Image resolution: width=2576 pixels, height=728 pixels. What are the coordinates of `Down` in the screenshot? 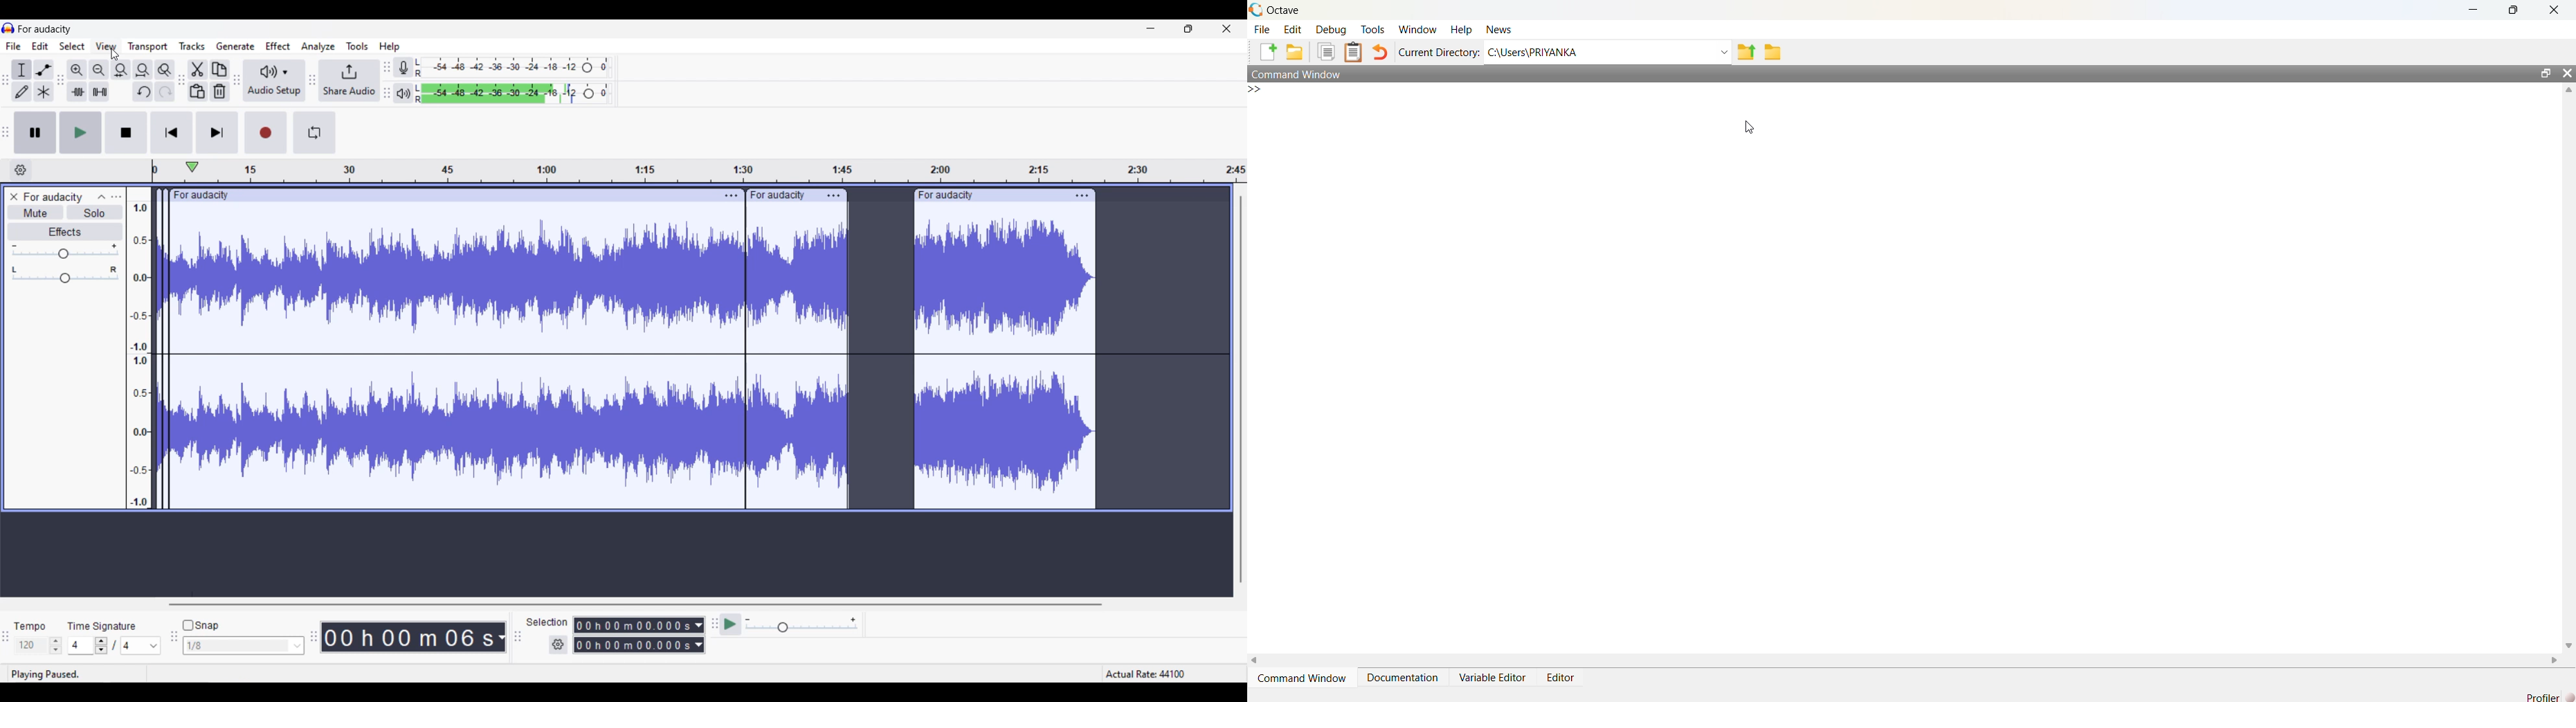 It's located at (2568, 640).